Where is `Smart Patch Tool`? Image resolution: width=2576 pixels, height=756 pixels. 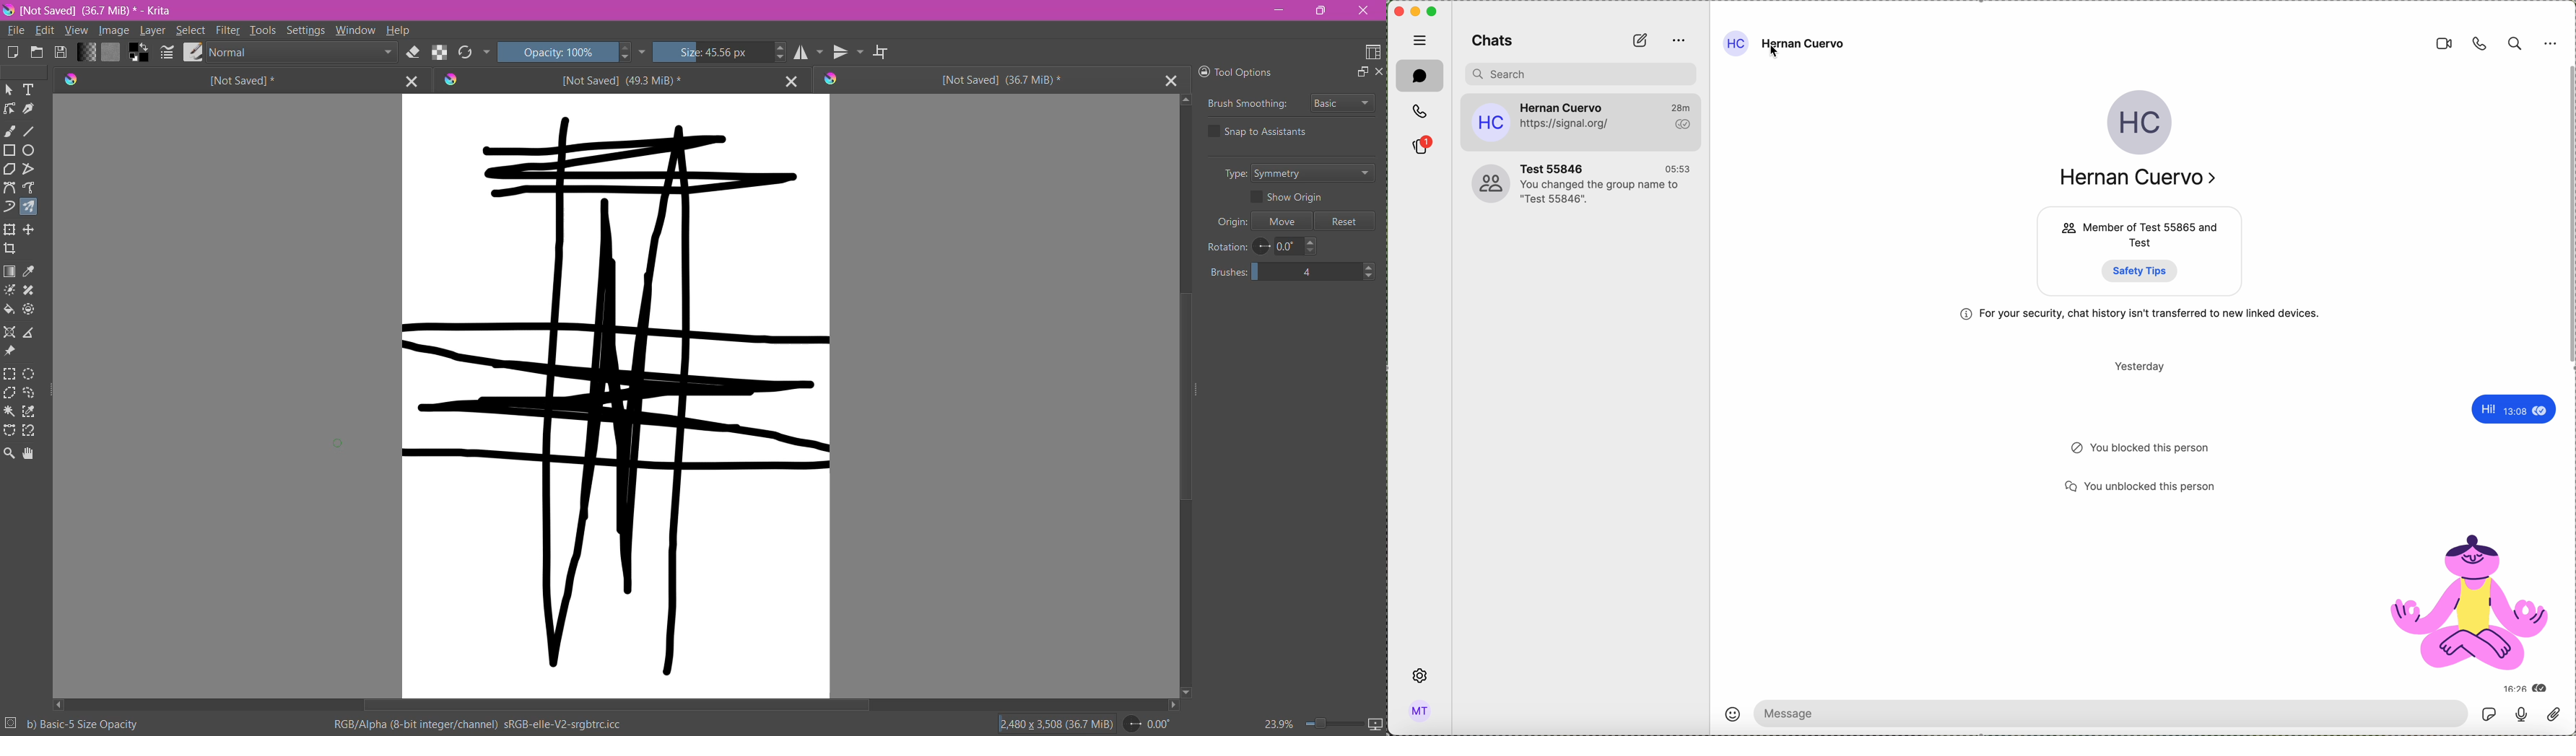 Smart Patch Tool is located at coordinates (30, 291).